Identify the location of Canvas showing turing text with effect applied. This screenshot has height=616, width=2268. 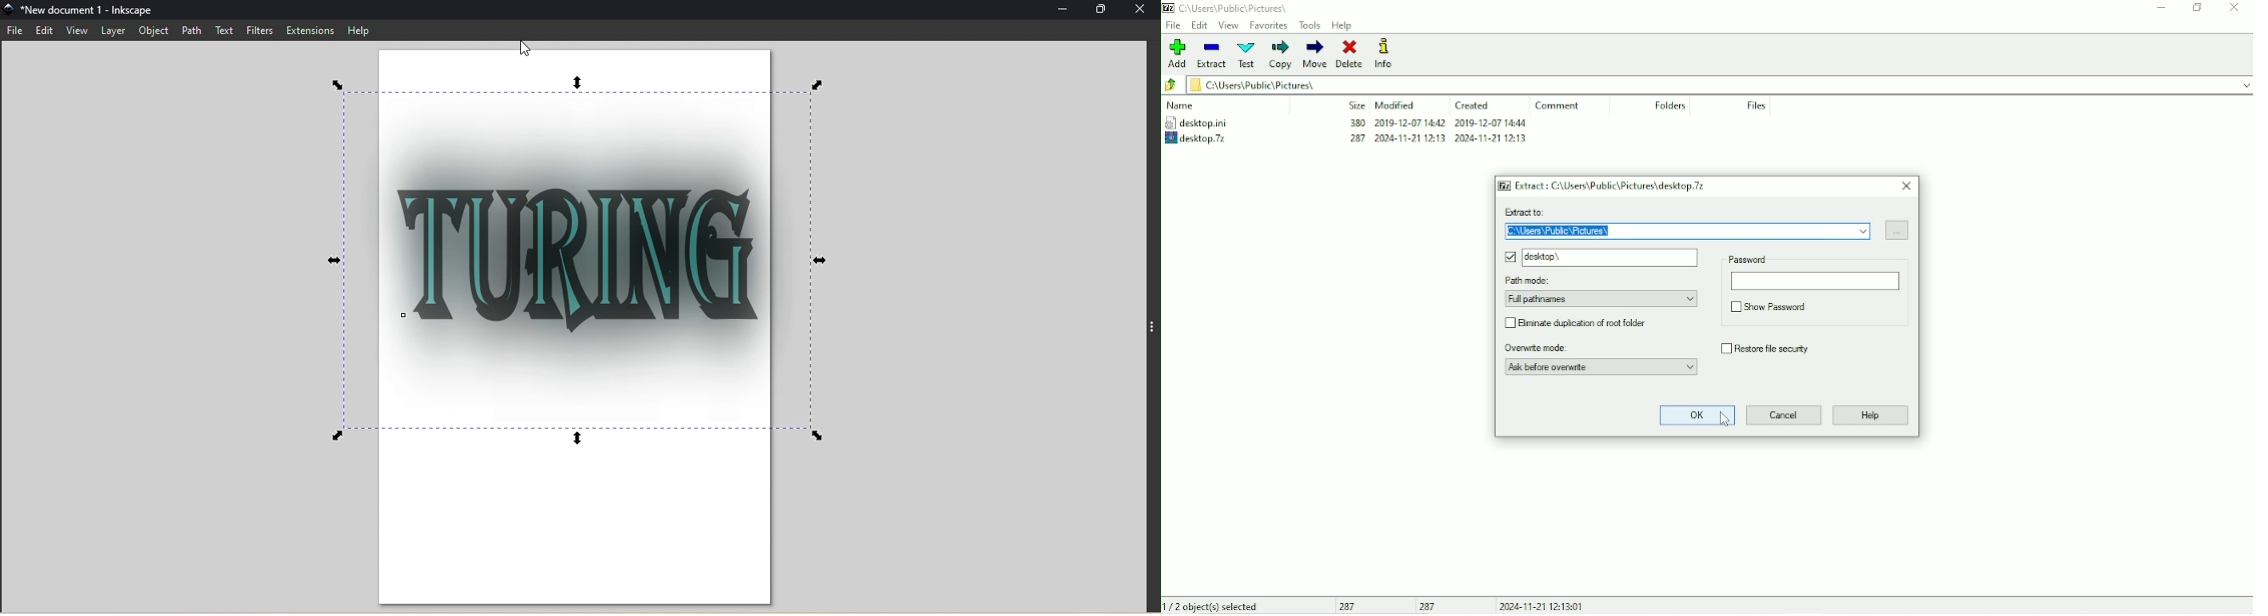
(588, 330).